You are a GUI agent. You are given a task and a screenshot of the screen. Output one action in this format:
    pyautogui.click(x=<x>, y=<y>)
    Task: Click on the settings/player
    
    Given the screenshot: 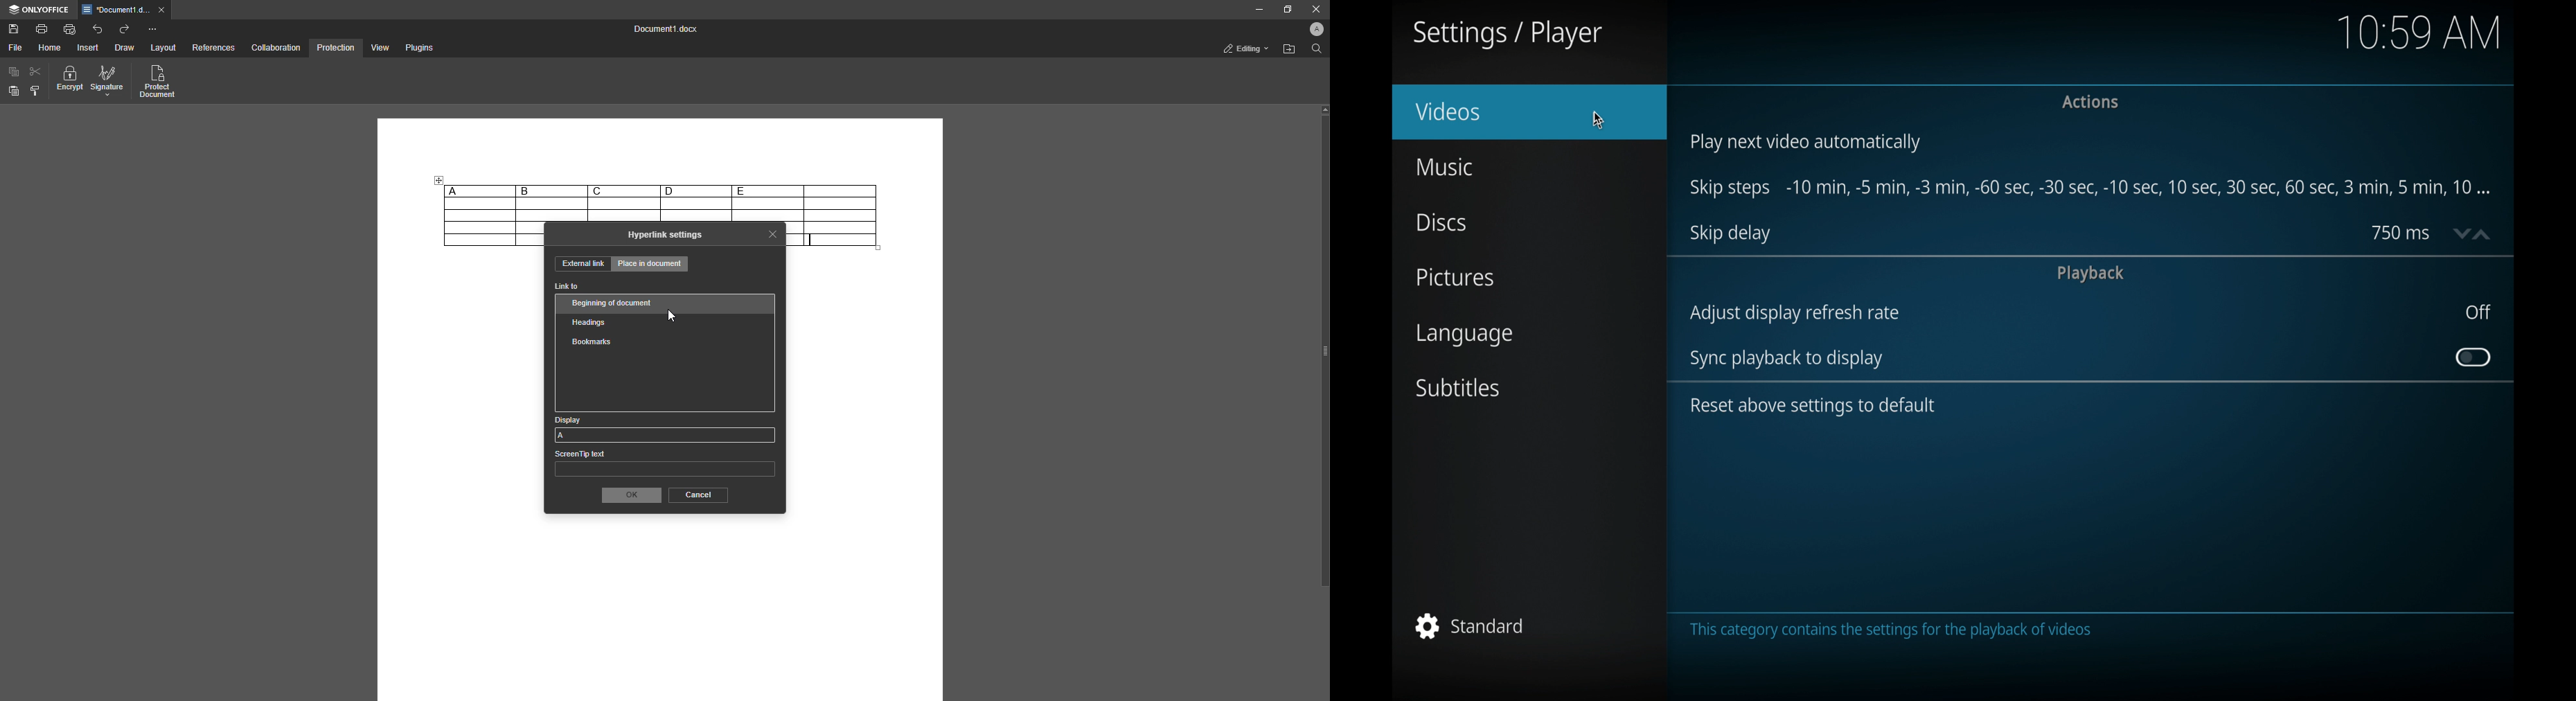 What is the action you would take?
    pyautogui.click(x=1509, y=34)
    